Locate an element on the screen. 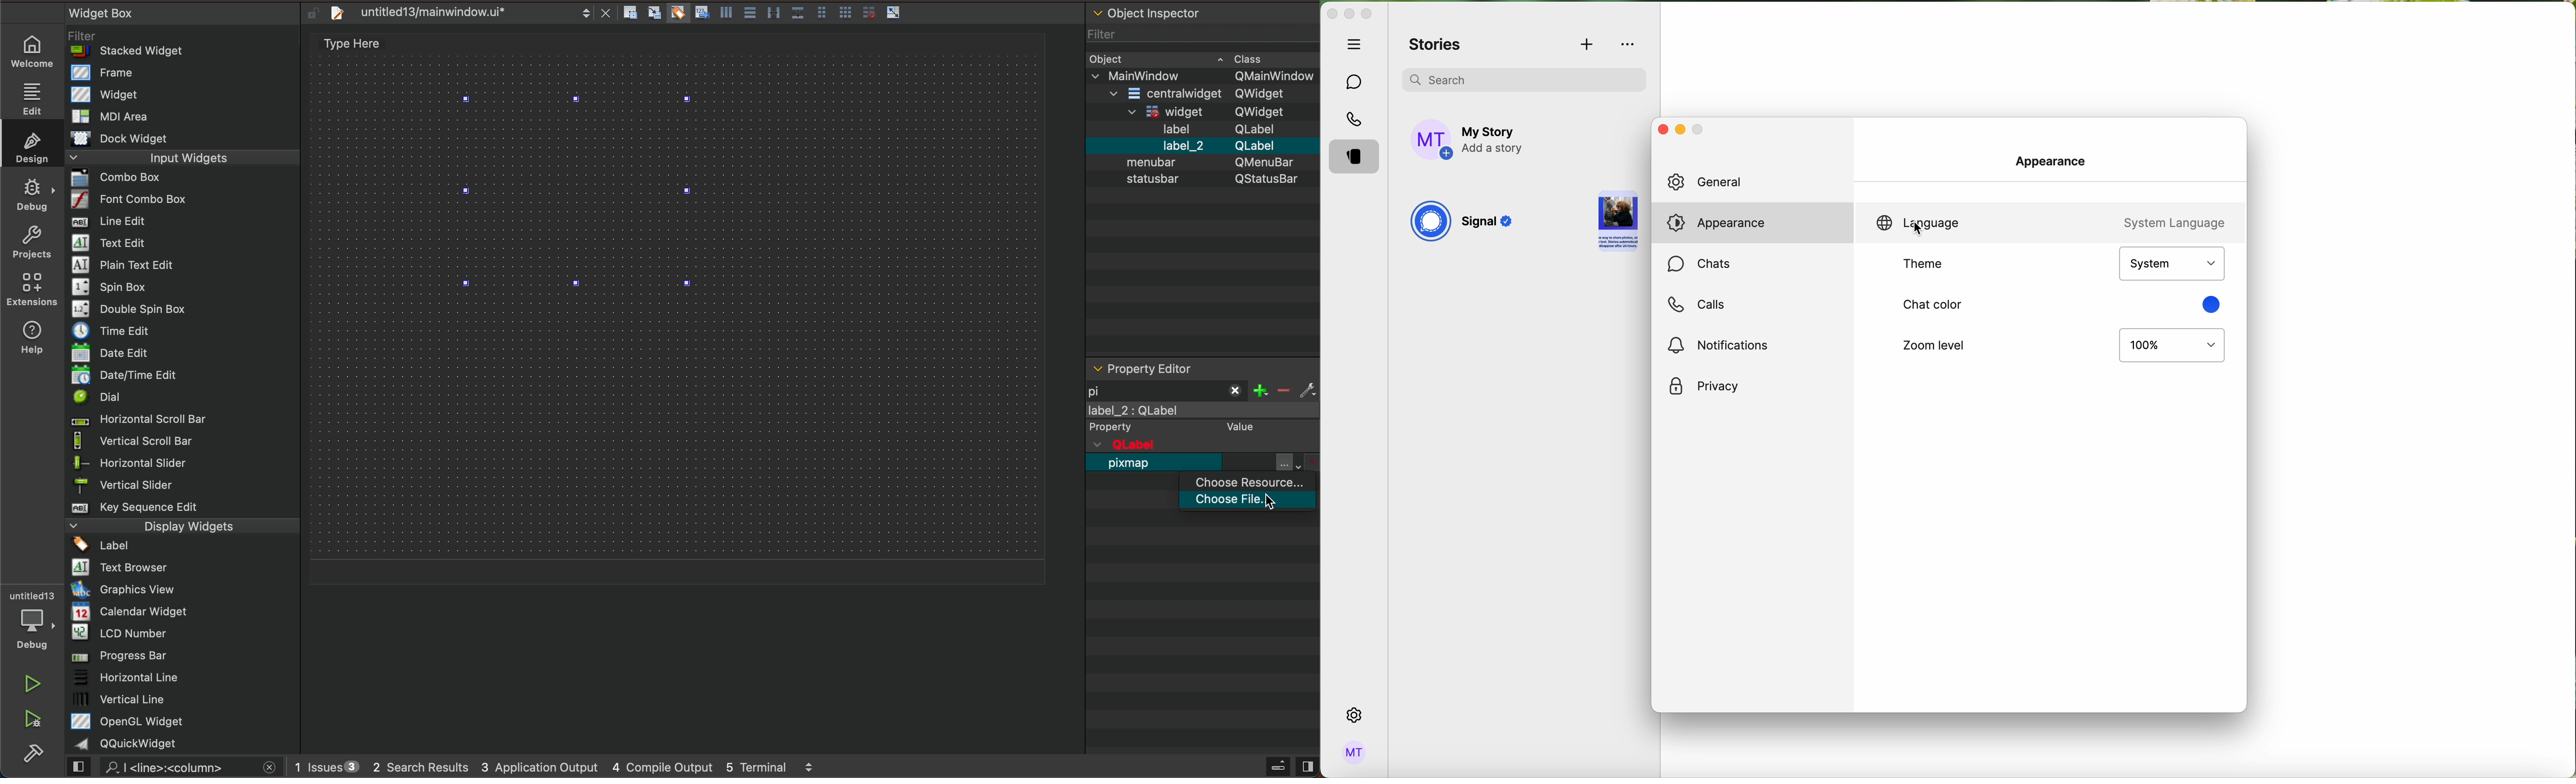 The width and height of the screenshot is (2576, 784). zoom level is located at coordinates (1931, 344).